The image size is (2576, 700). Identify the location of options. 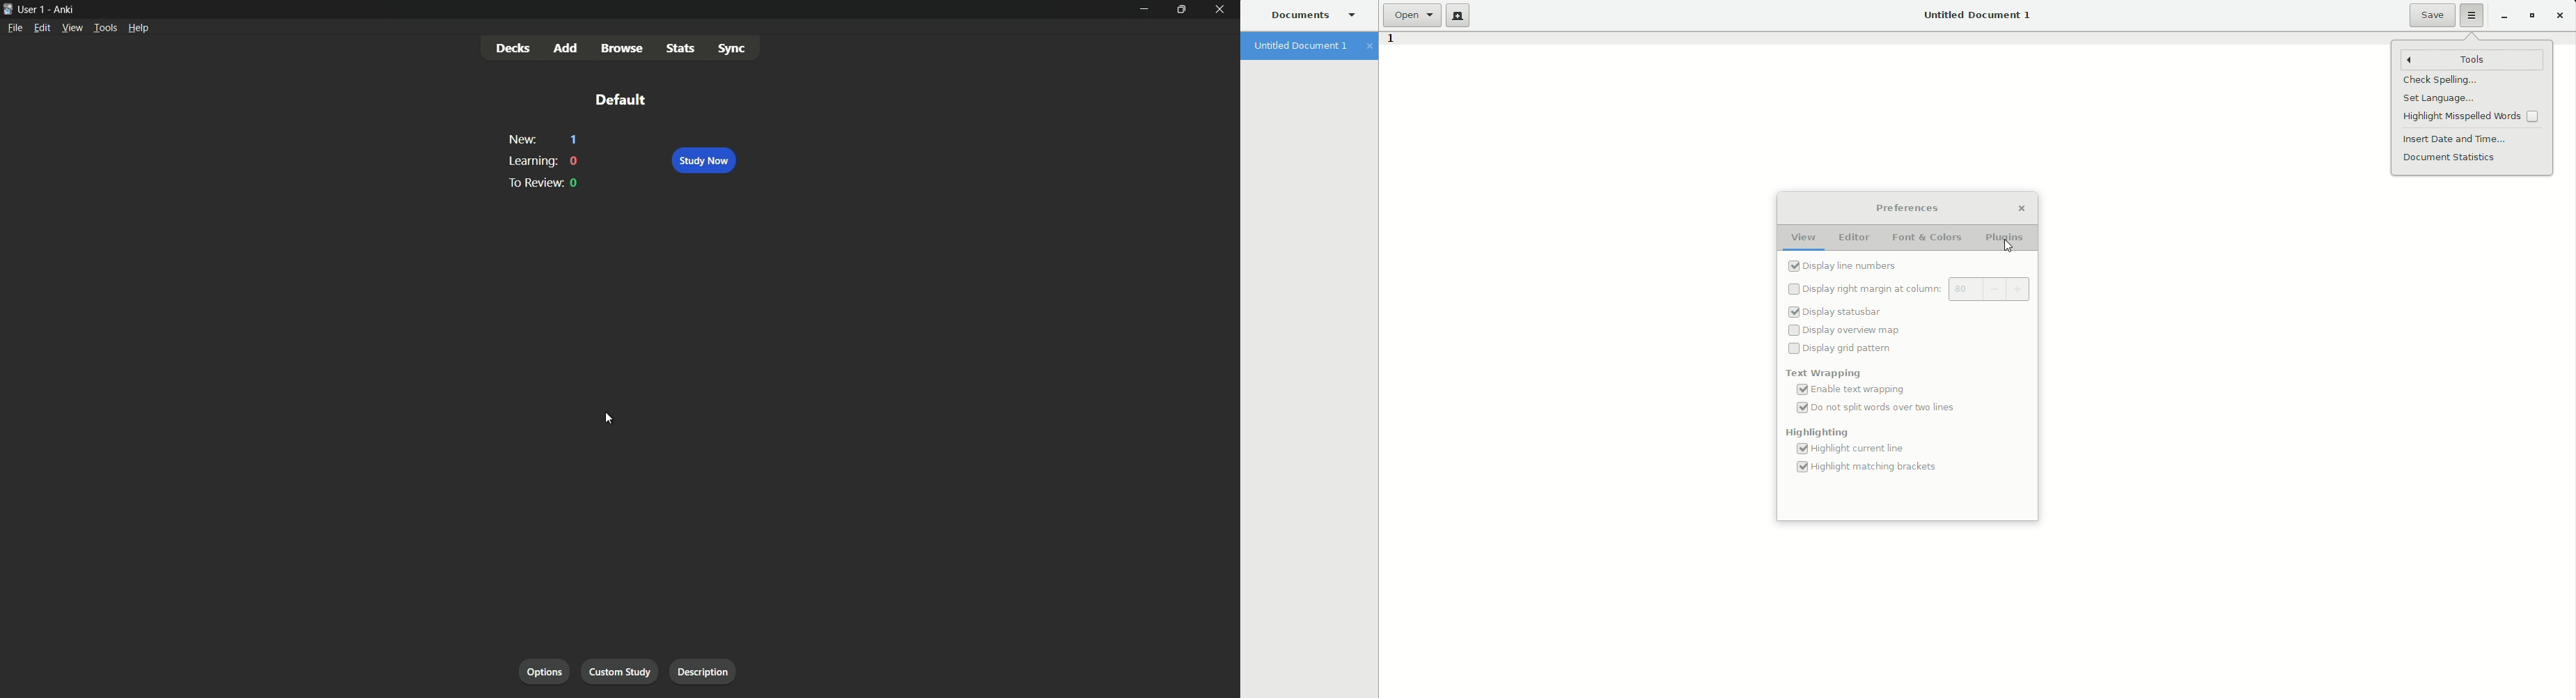
(546, 670).